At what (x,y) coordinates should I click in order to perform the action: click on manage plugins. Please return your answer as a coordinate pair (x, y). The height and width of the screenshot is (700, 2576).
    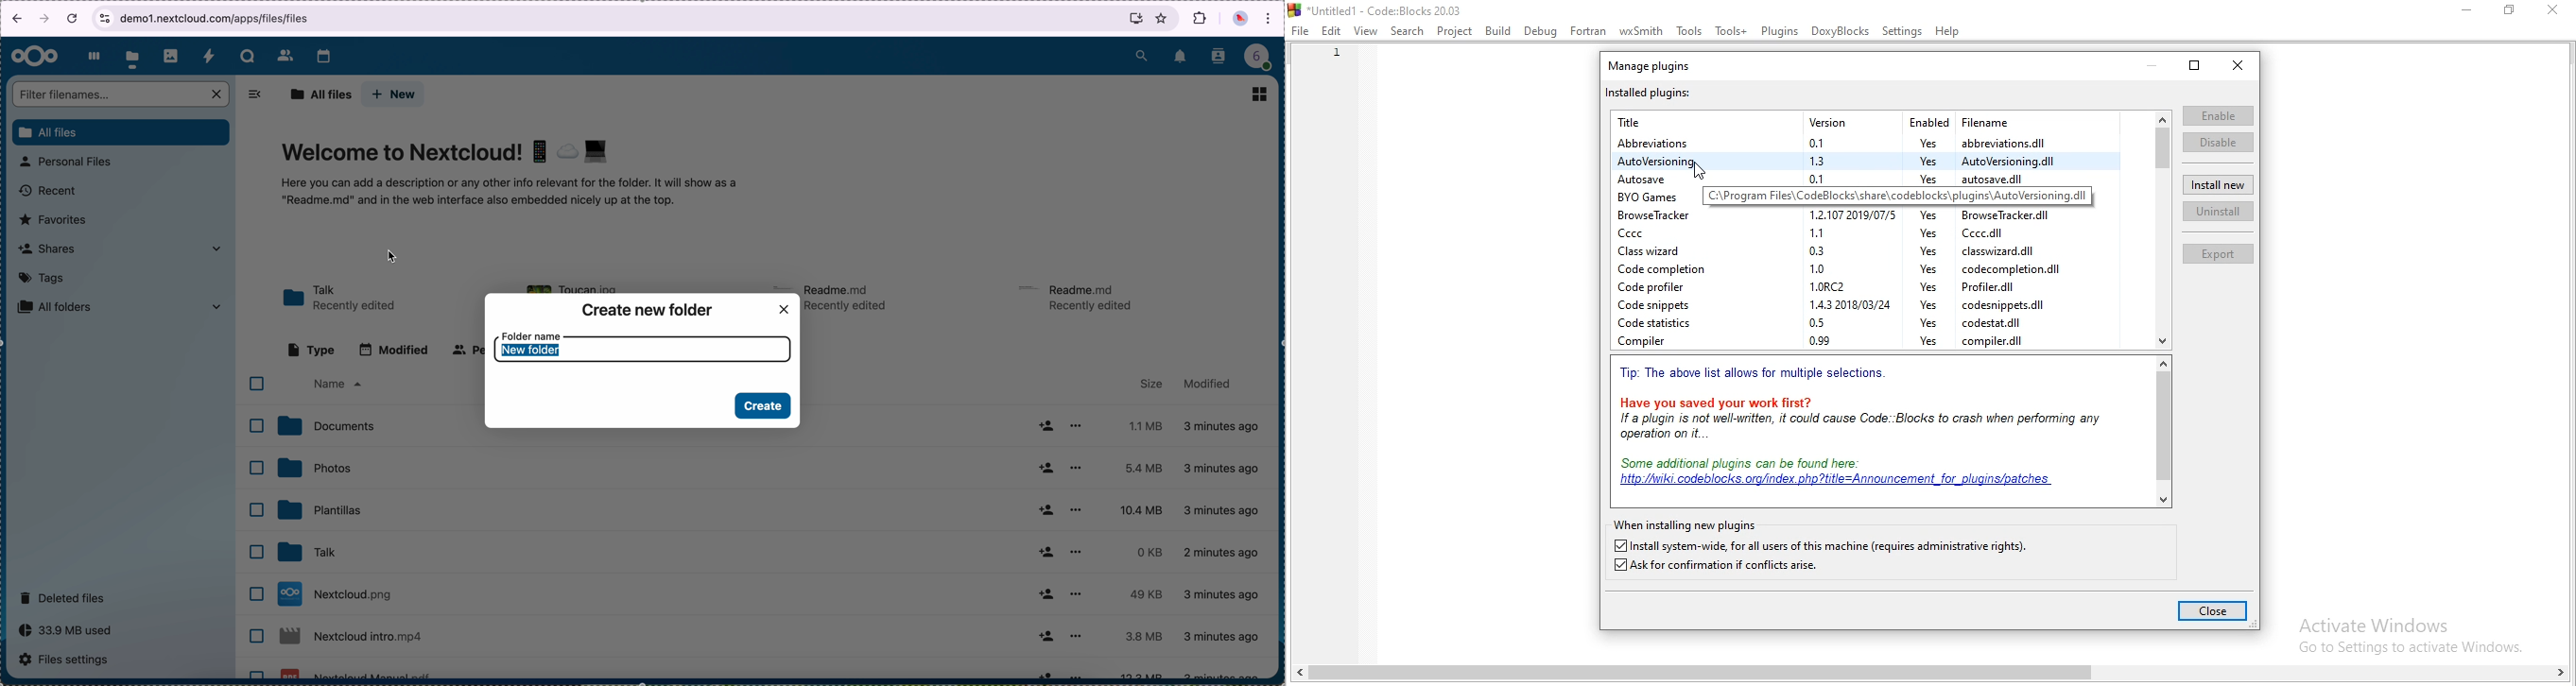
    Looking at the image, I should click on (1657, 65).